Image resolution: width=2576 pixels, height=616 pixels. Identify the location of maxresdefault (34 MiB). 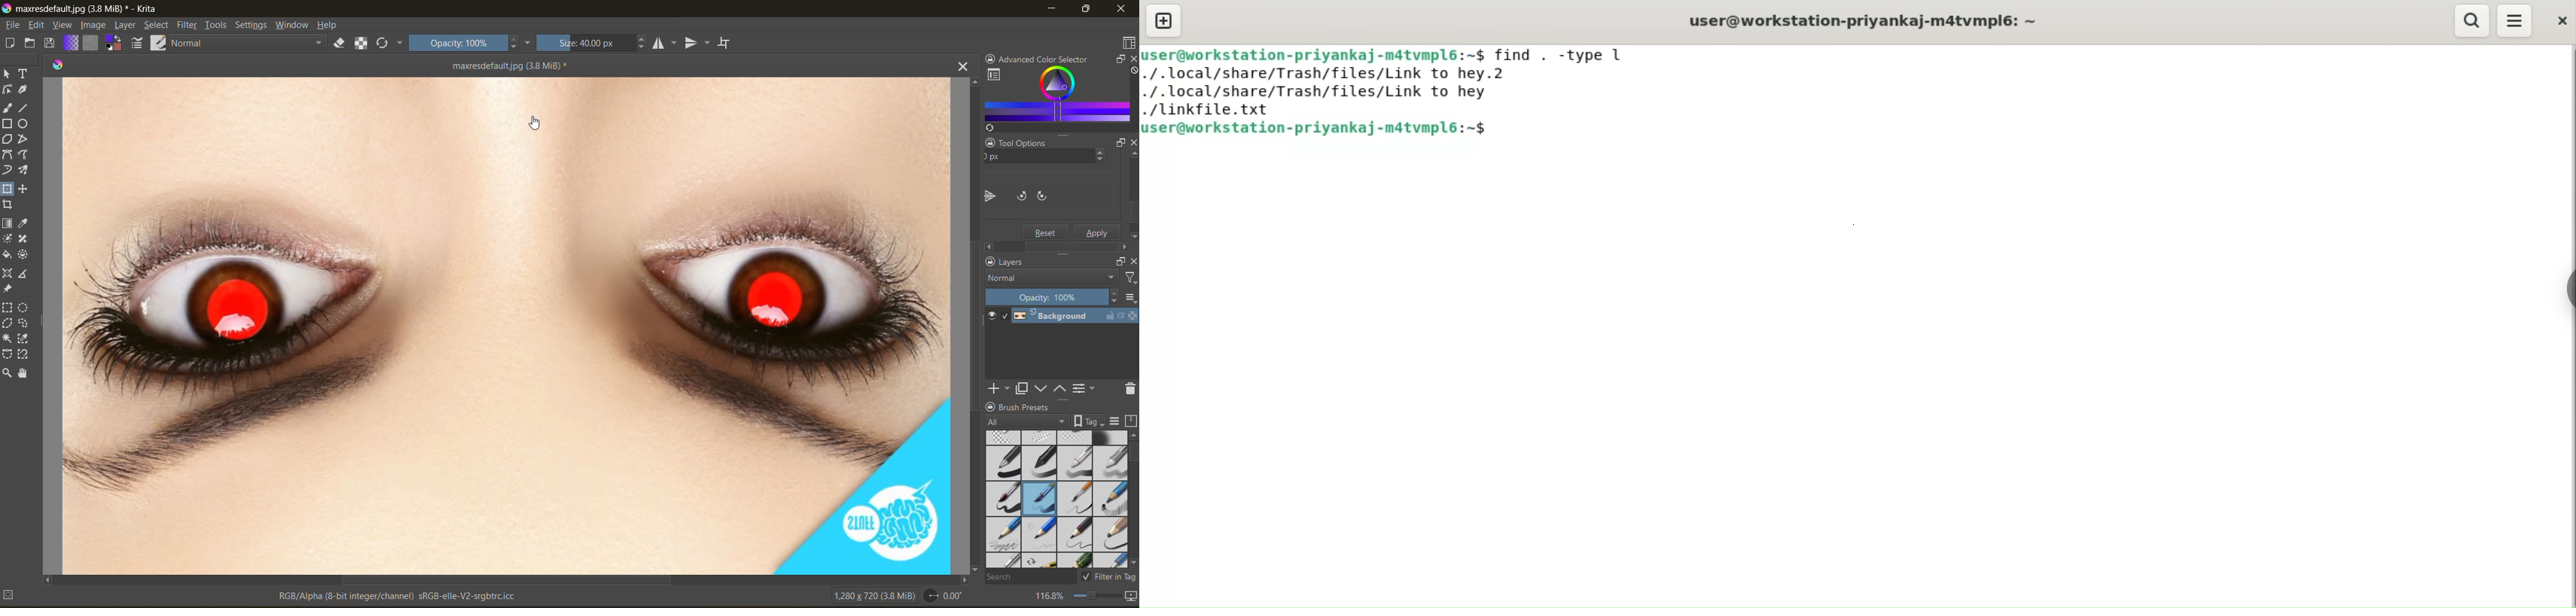
(510, 65).